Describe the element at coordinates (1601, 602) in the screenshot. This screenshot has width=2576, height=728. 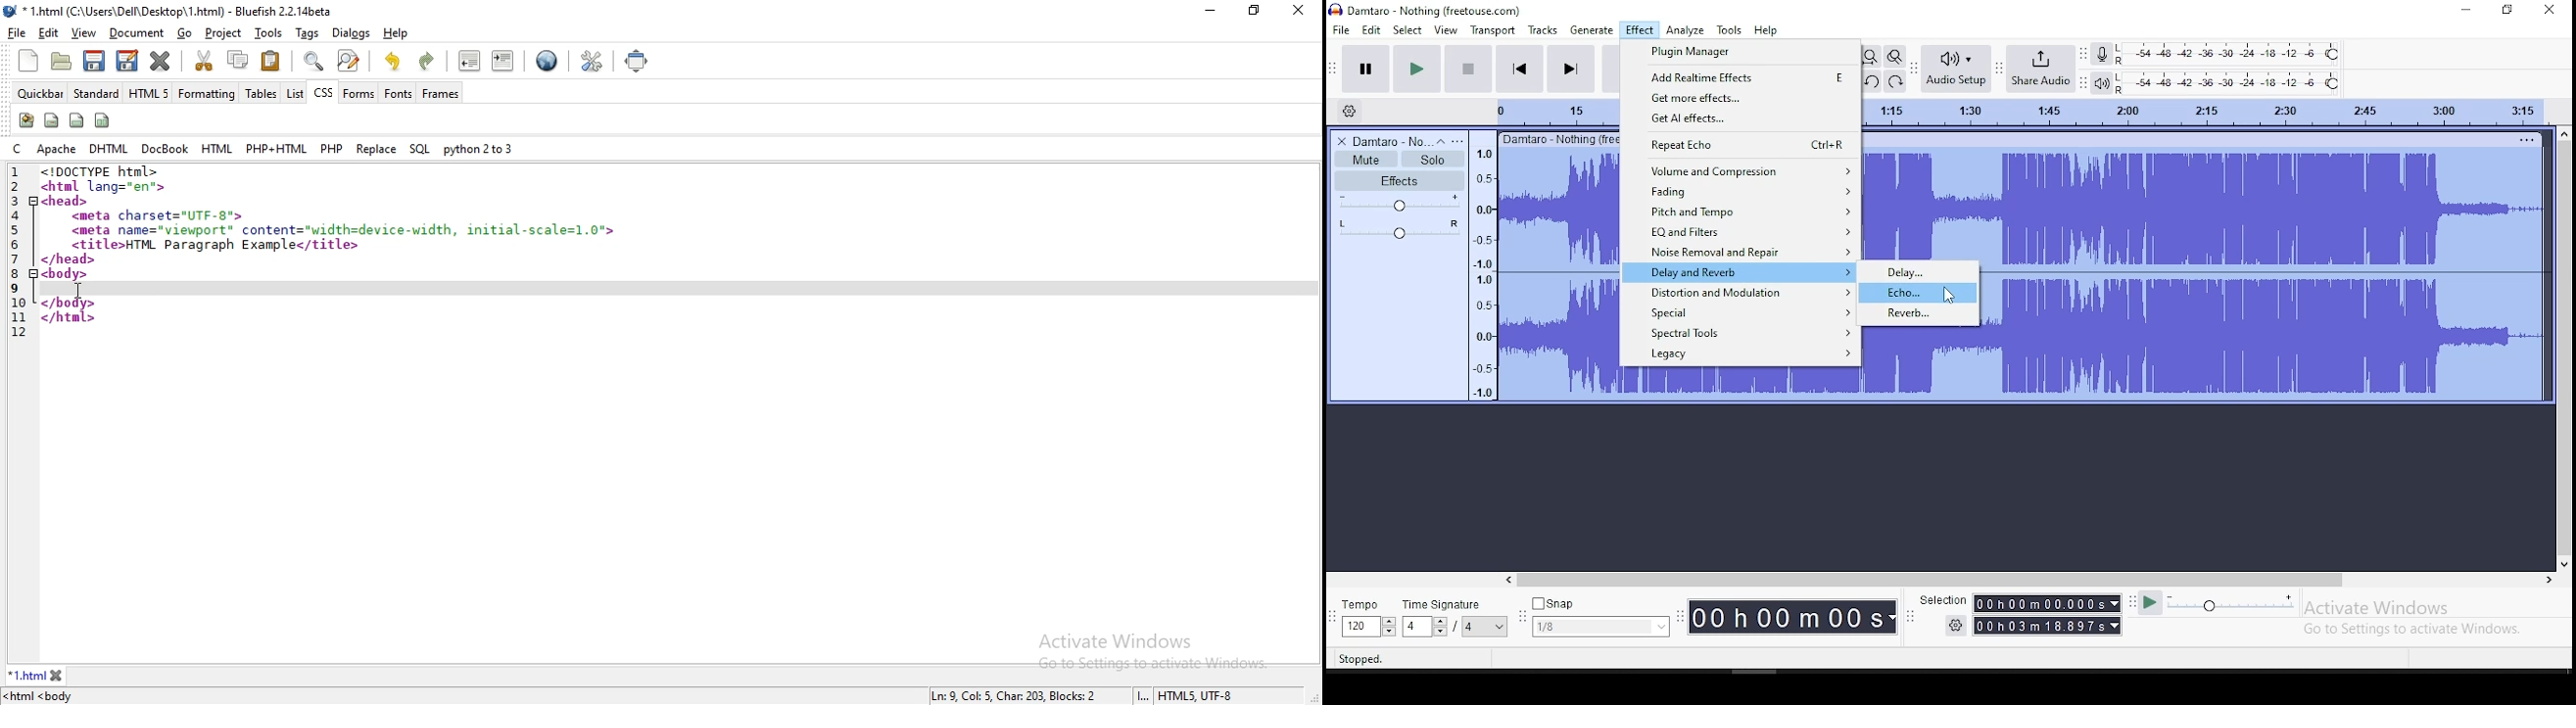
I see `snap` at that location.